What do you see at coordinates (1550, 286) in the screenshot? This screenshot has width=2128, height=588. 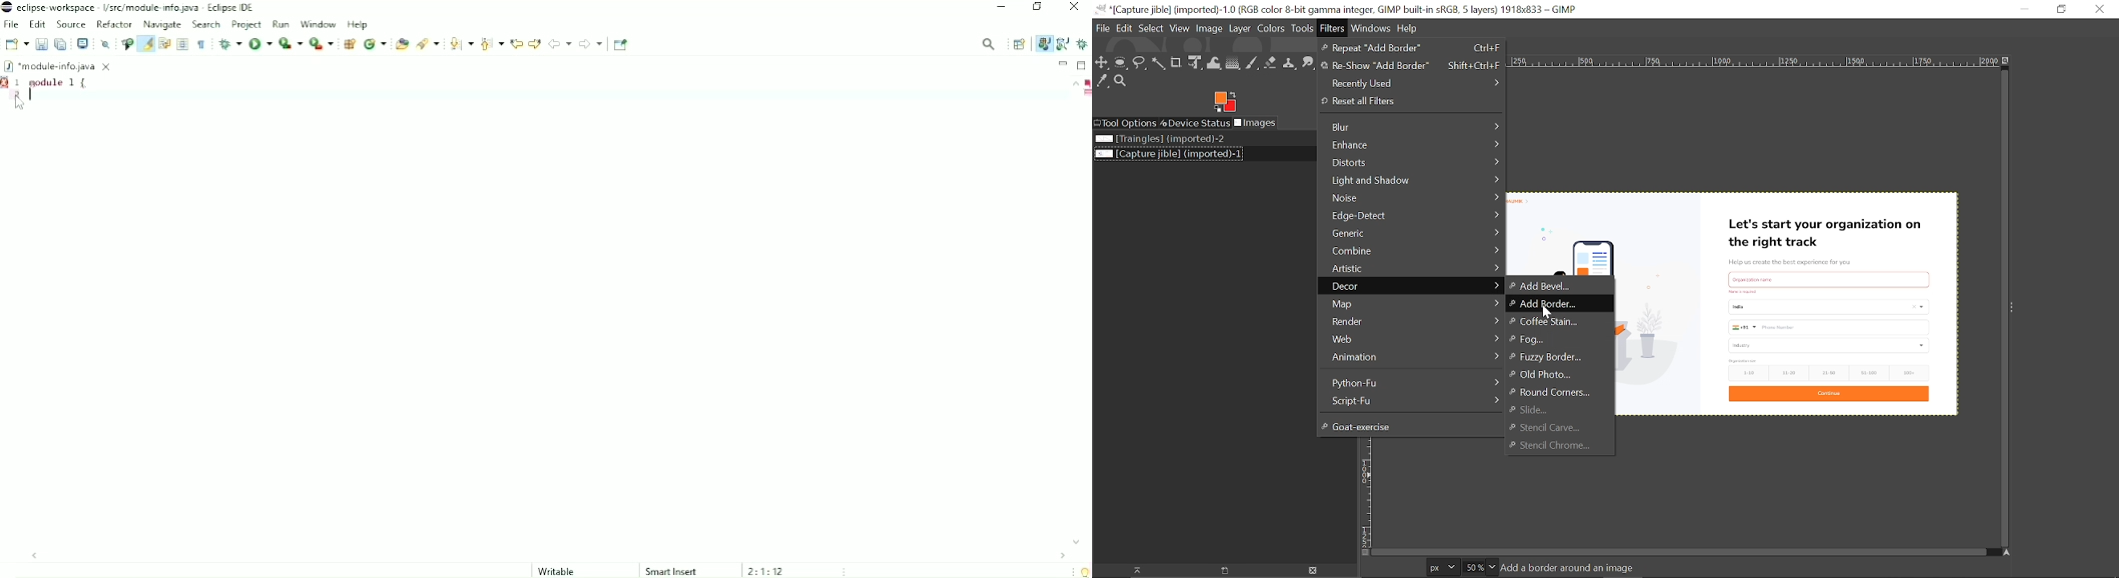 I see `Add-bevel` at bounding box center [1550, 286].